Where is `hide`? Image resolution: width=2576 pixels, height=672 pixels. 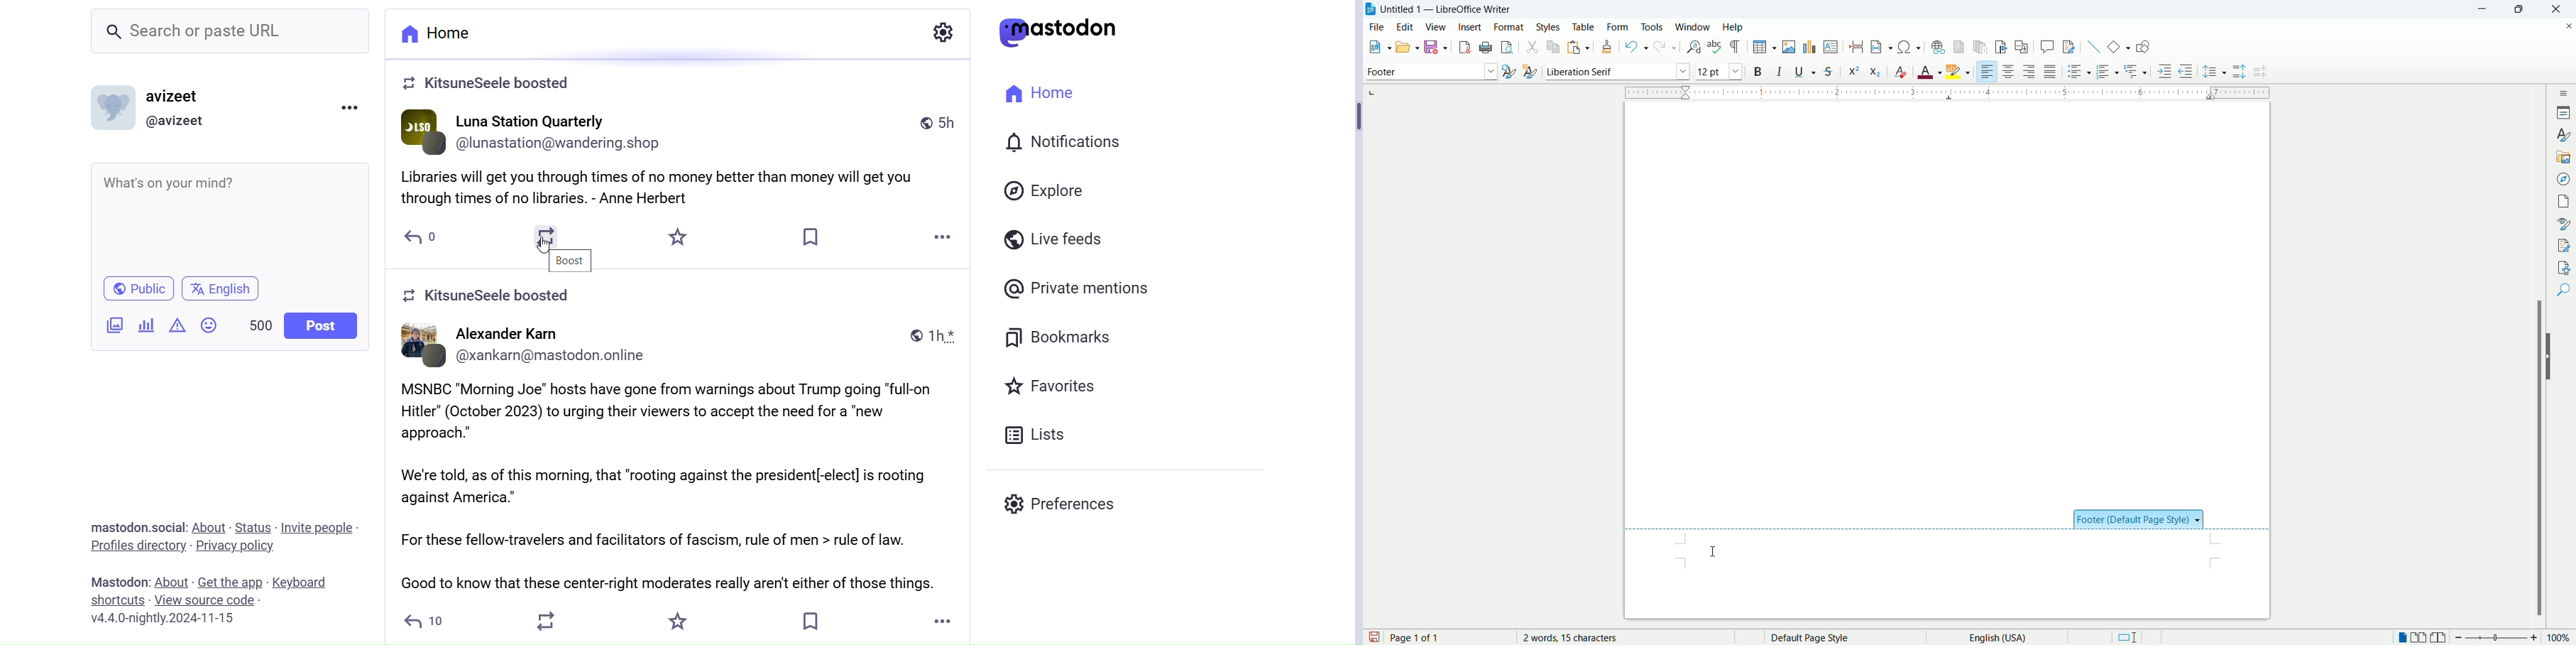
hide is located at coordinates (2552, 357).